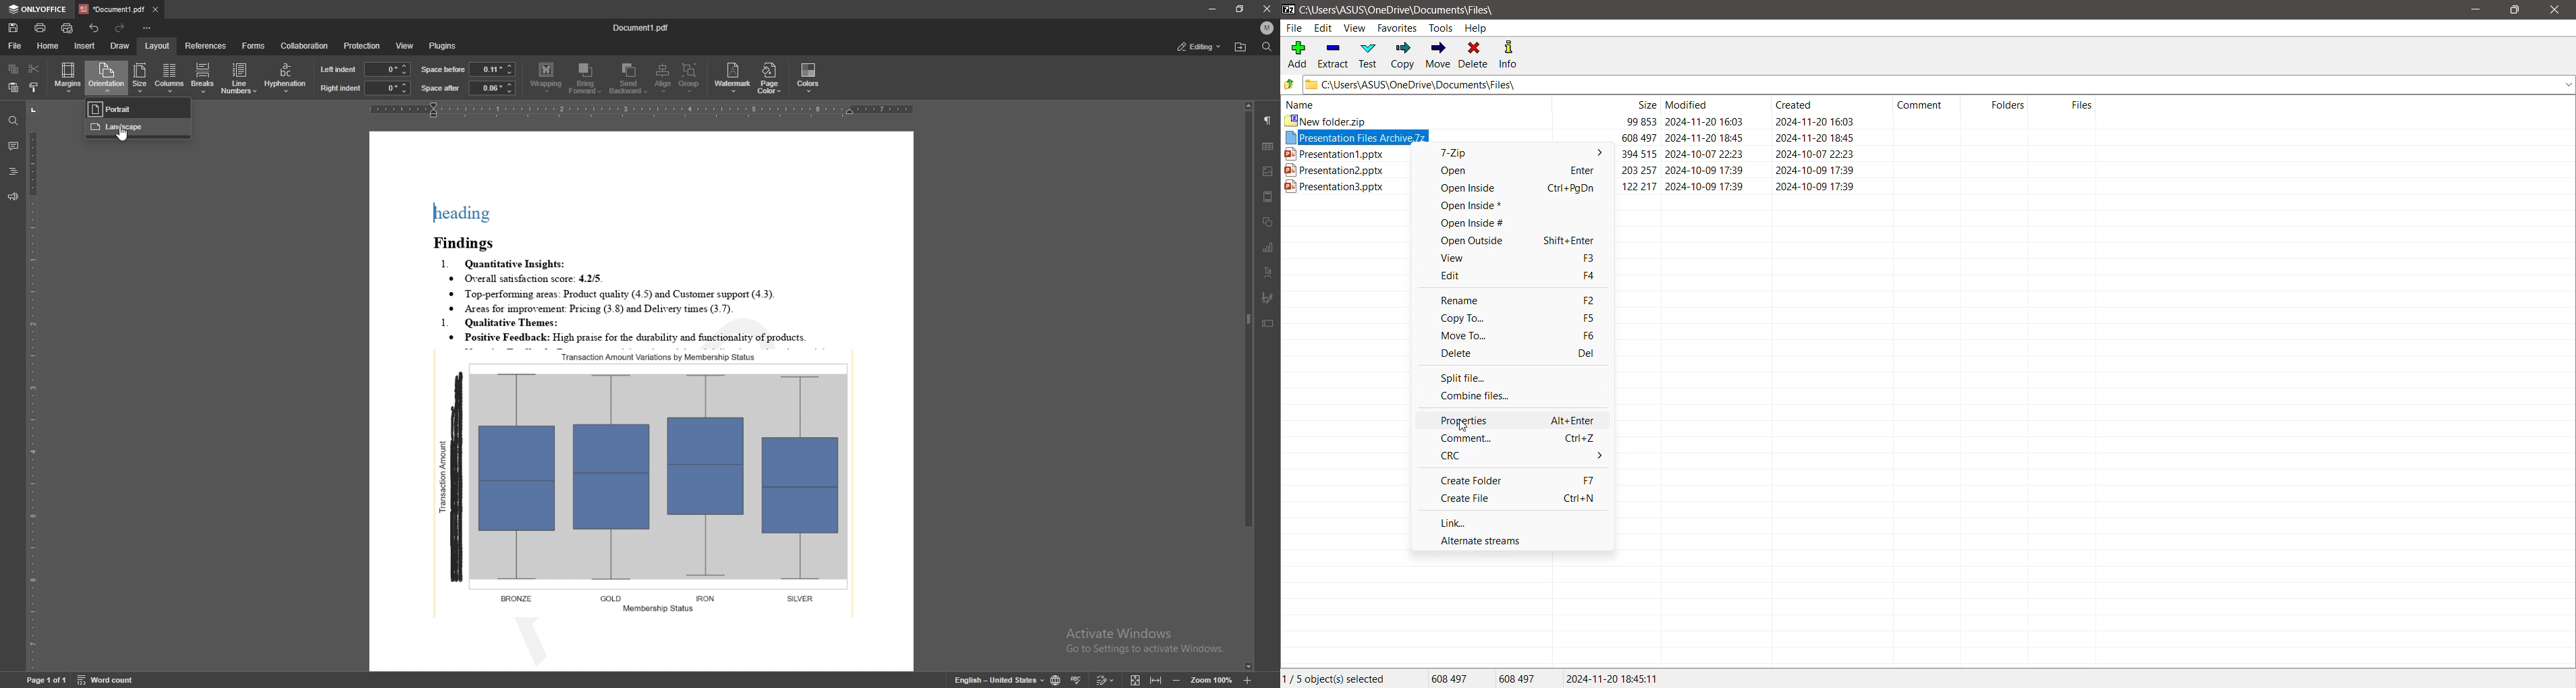  I want to click on collaboration, so click(307, 45).